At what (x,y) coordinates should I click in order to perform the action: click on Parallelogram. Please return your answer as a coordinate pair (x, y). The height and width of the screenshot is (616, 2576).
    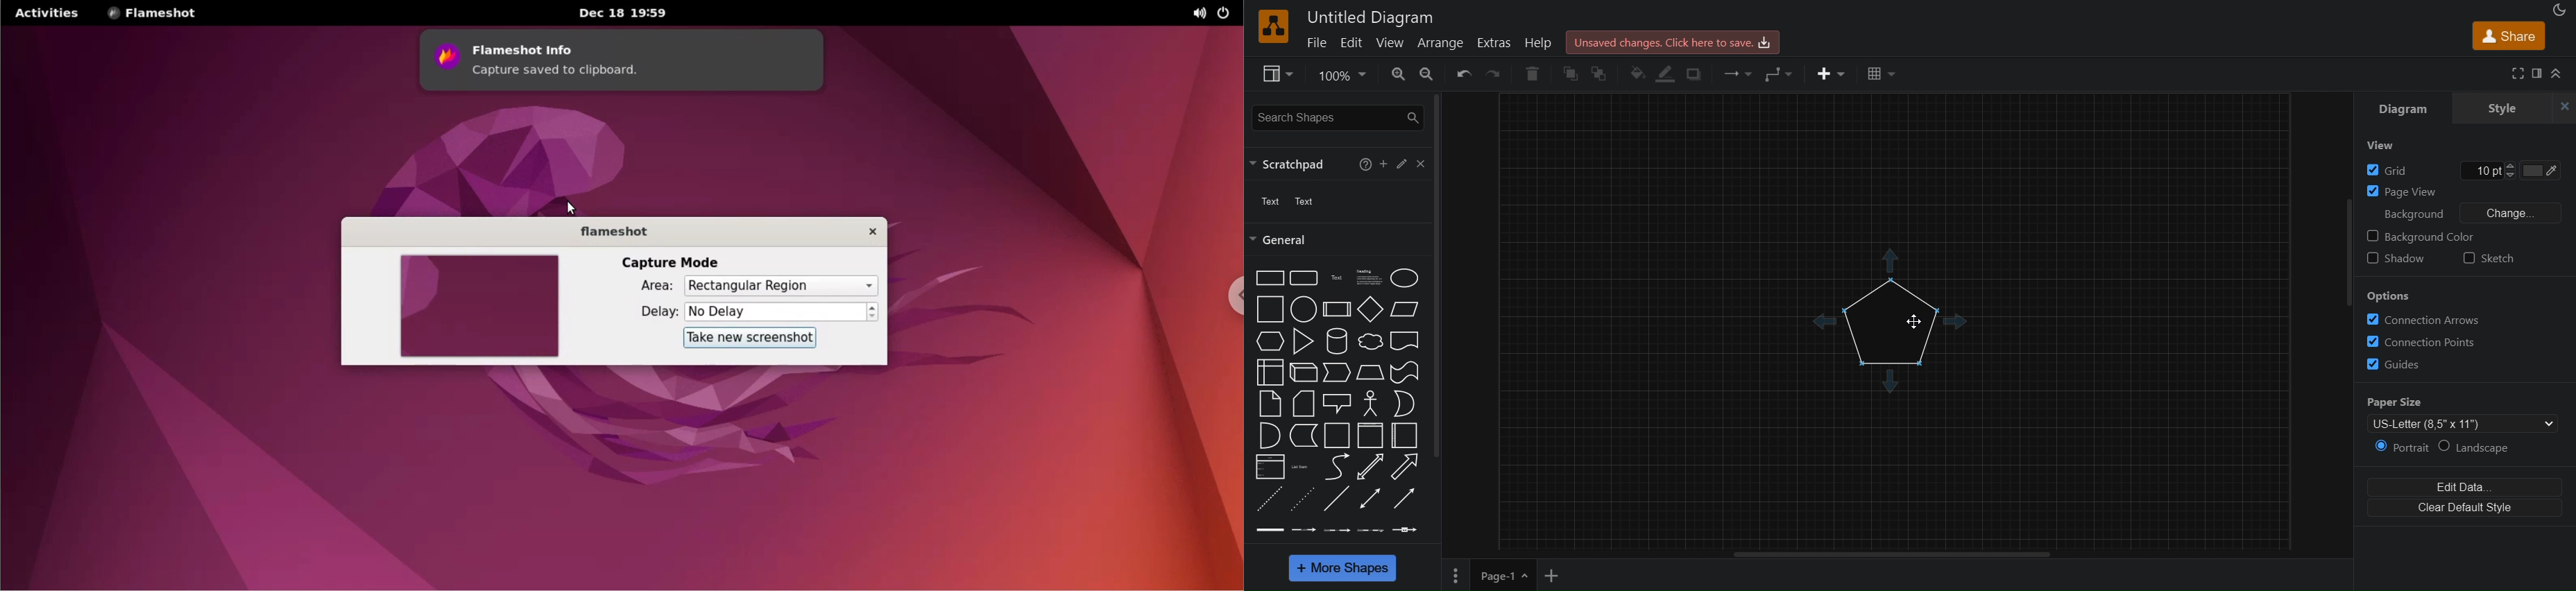
    Looking at the image, I should click on (1404, 309).